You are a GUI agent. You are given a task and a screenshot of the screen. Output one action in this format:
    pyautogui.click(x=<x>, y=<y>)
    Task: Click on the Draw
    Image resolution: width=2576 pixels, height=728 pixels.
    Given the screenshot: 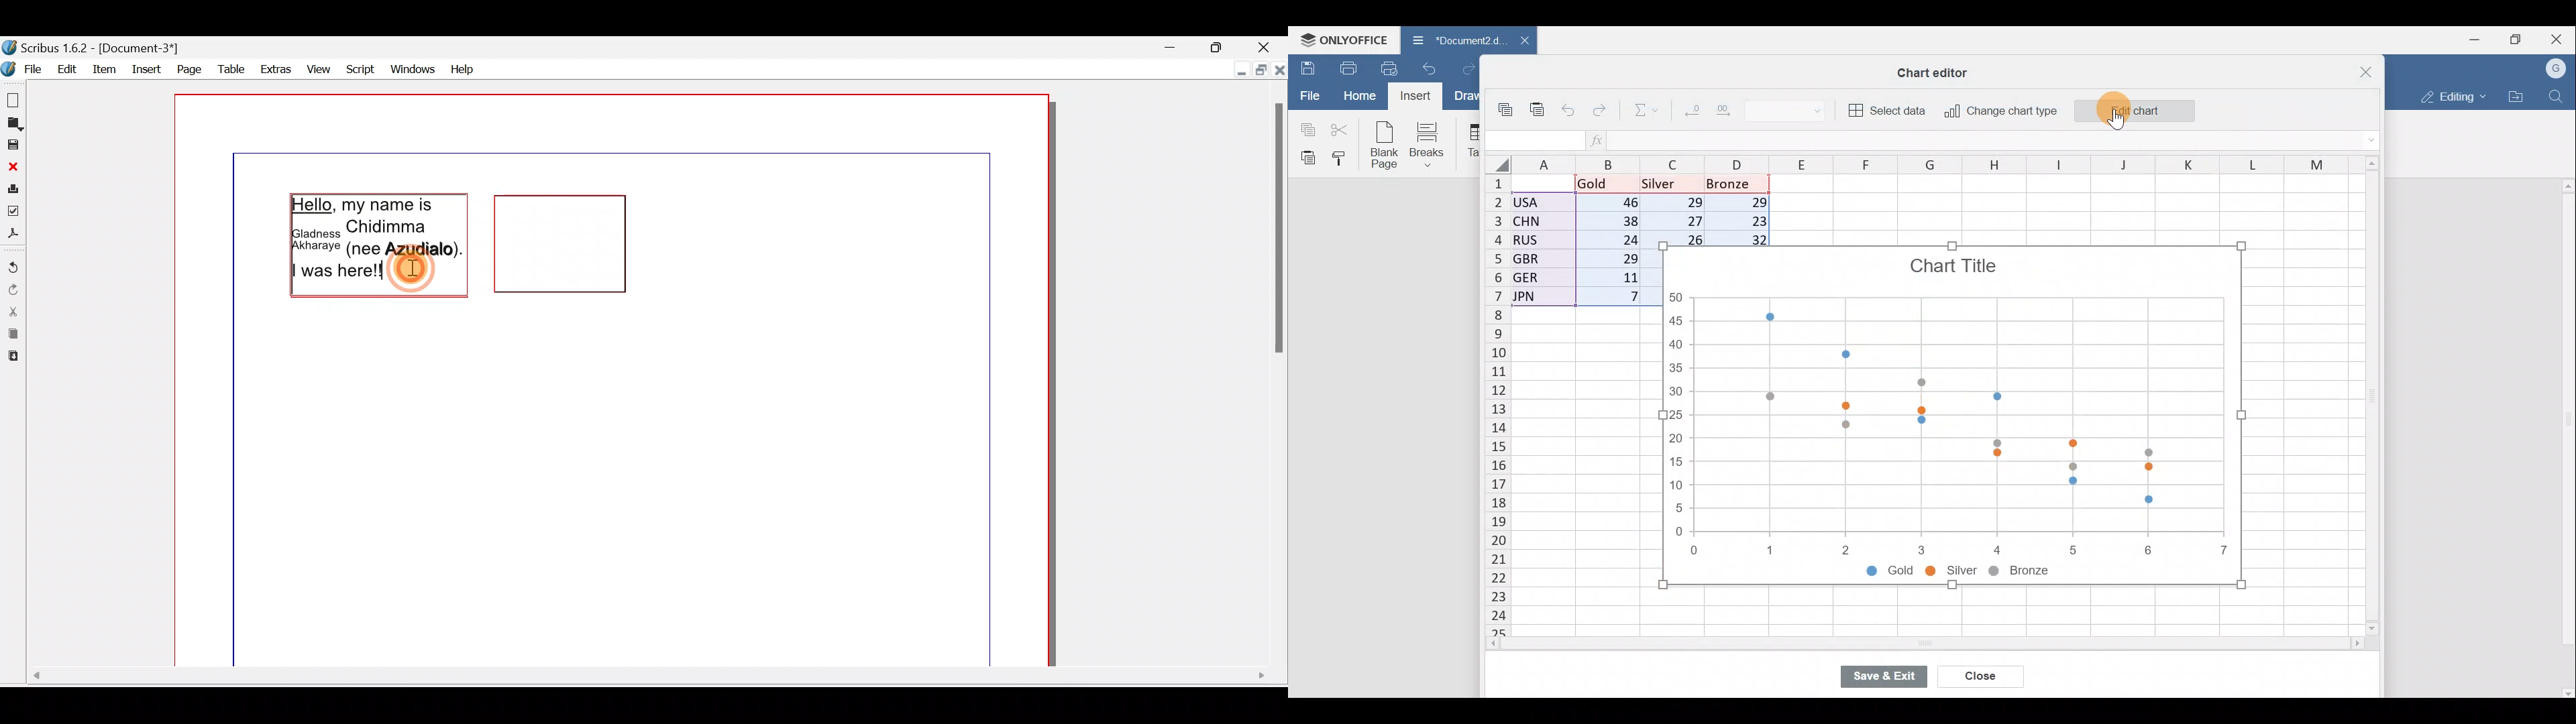 What is the action you would take?
    pyautogui.click(x=1464, y=96)
    